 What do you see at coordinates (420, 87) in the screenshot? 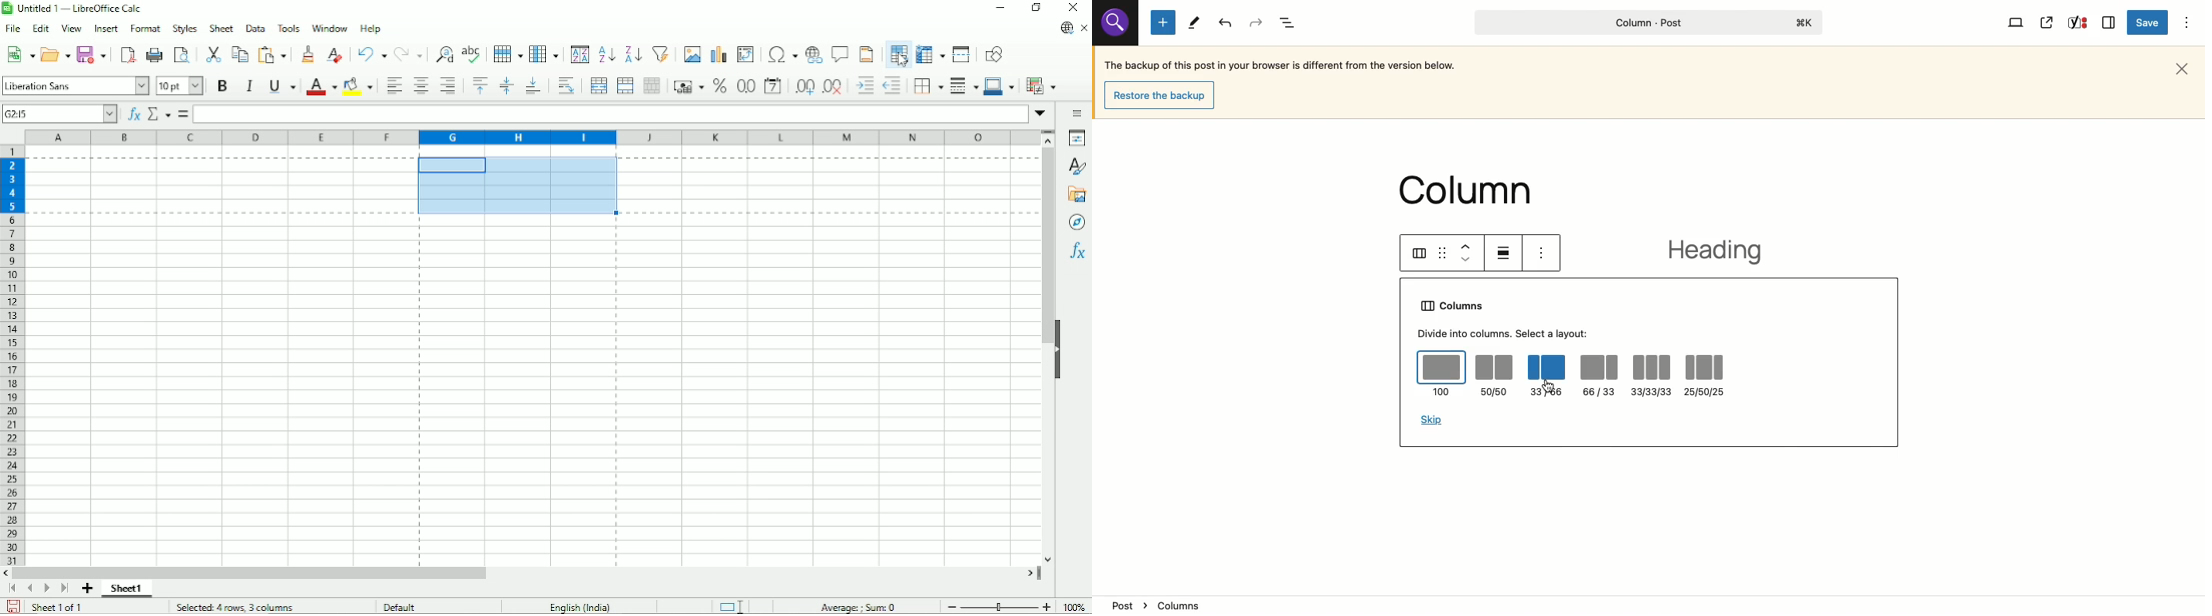
I see `Align center` at bounding box center [420, 87].